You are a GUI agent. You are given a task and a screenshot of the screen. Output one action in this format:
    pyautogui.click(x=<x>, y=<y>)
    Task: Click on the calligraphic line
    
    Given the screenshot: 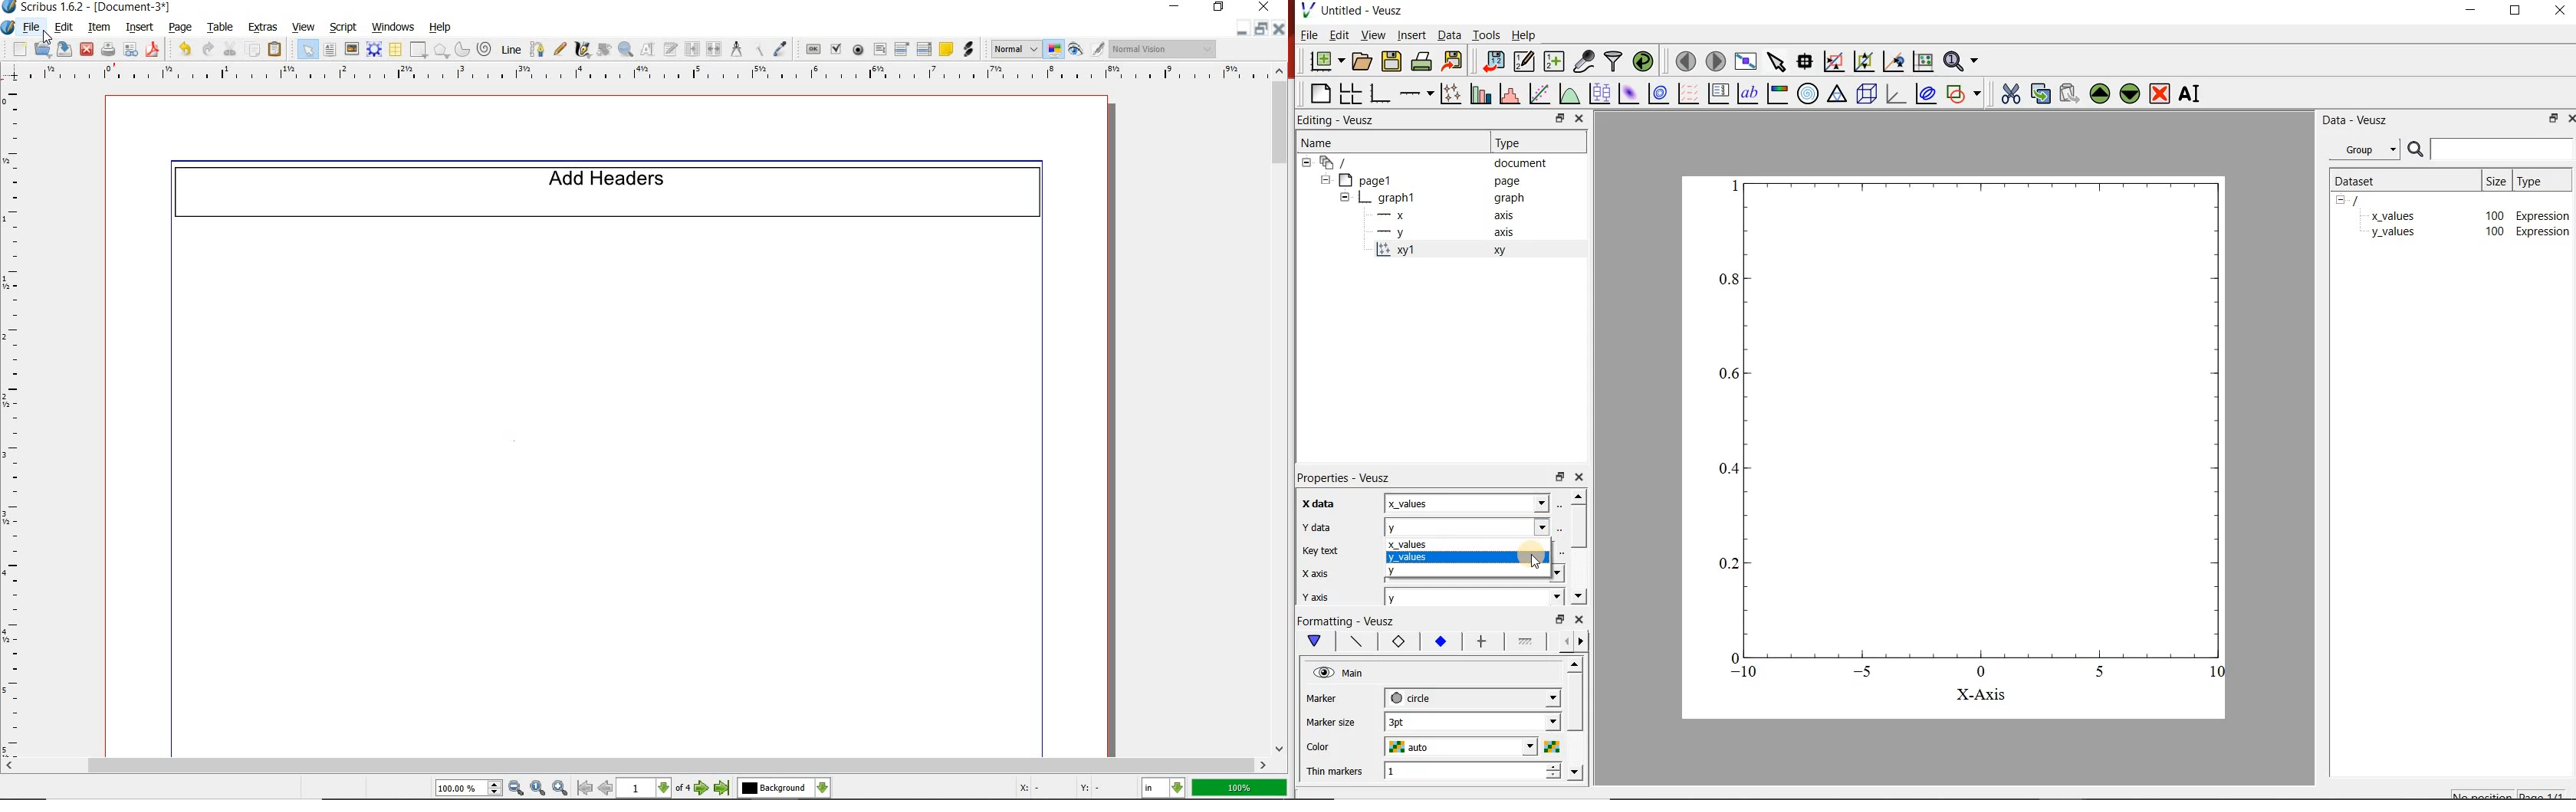 What is the action you would take?
    pyautogui.click(x=584, y=50)
    